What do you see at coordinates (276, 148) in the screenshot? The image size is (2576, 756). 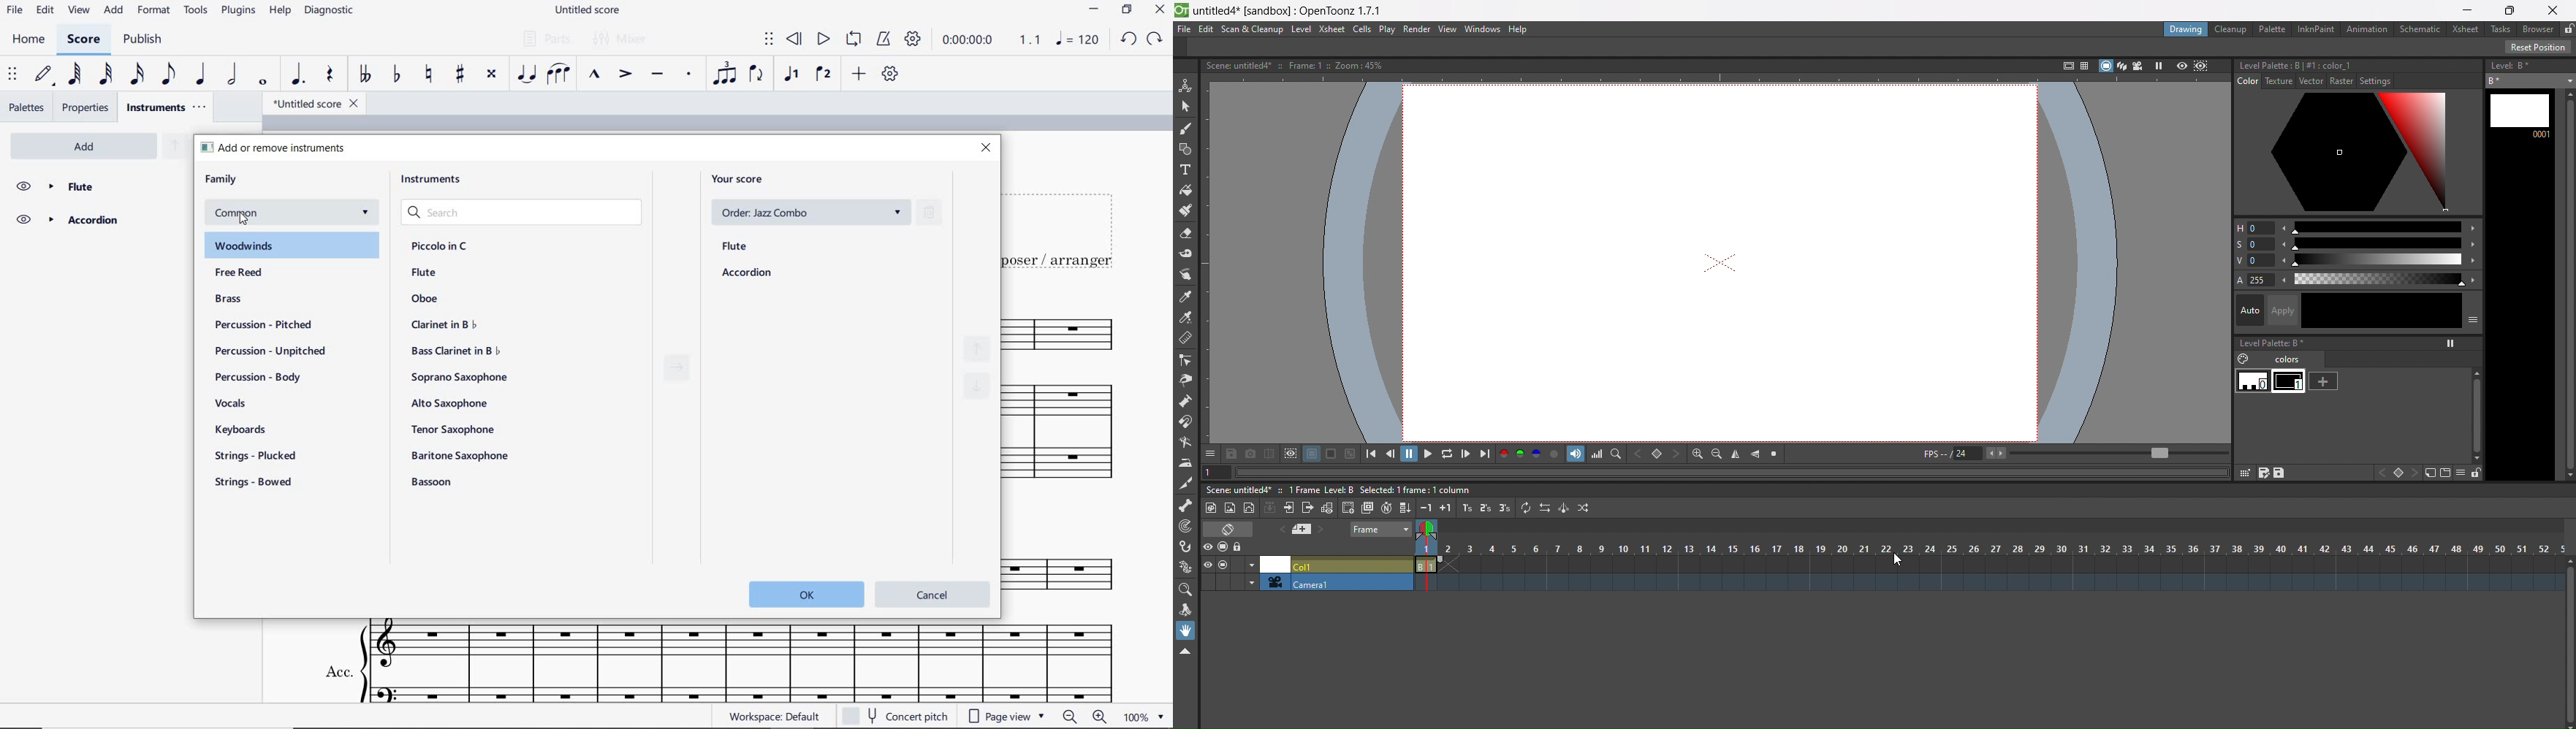 I see `add or remove instruments` at bounding box center [276, 148].